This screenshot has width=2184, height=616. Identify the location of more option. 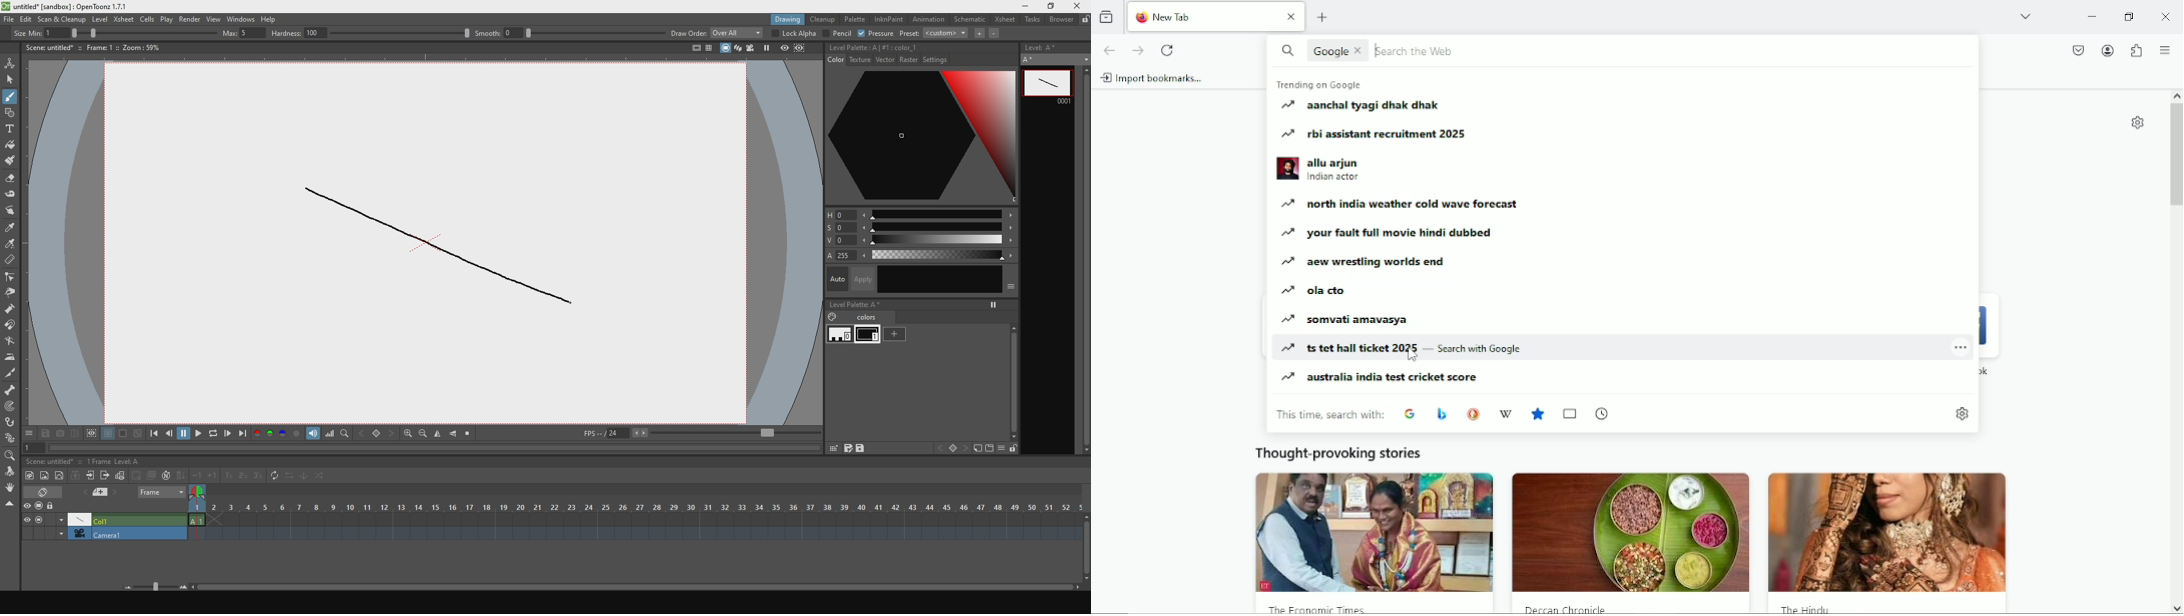
(1961, 345).